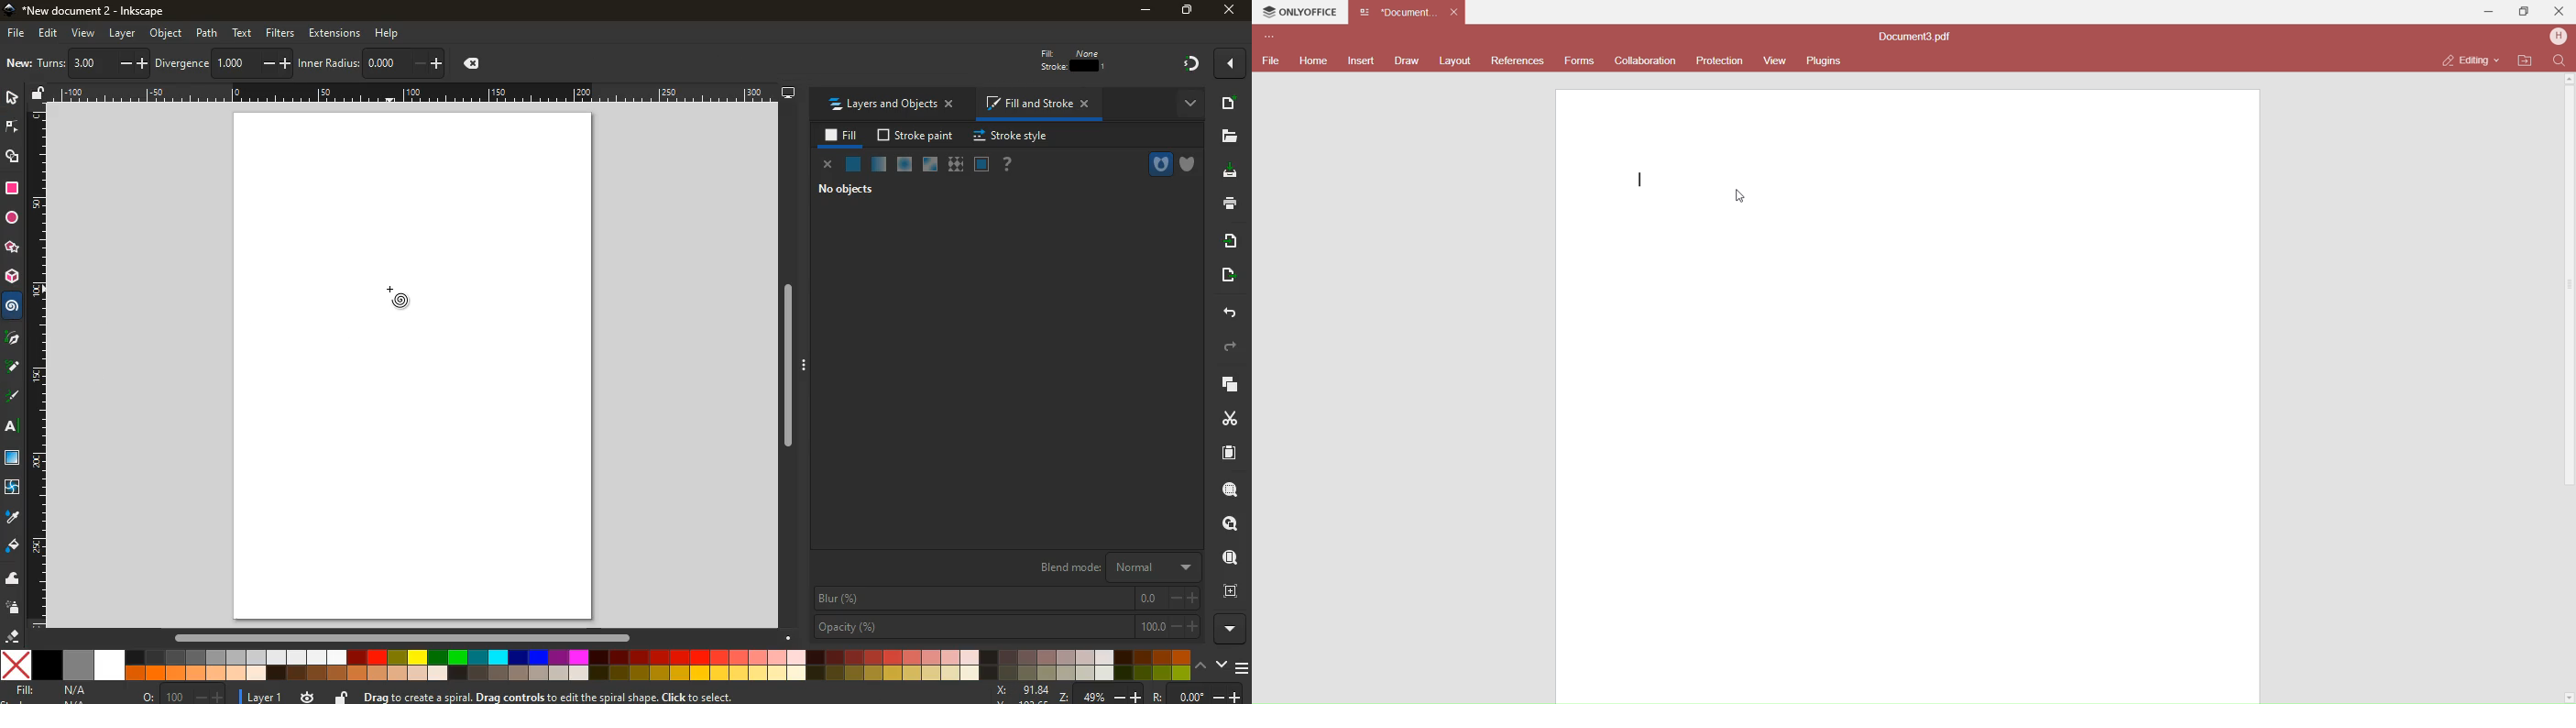 The height and width of the screenshot is (728, 2576). I want to click on Drop Down, so click(2499, 59).